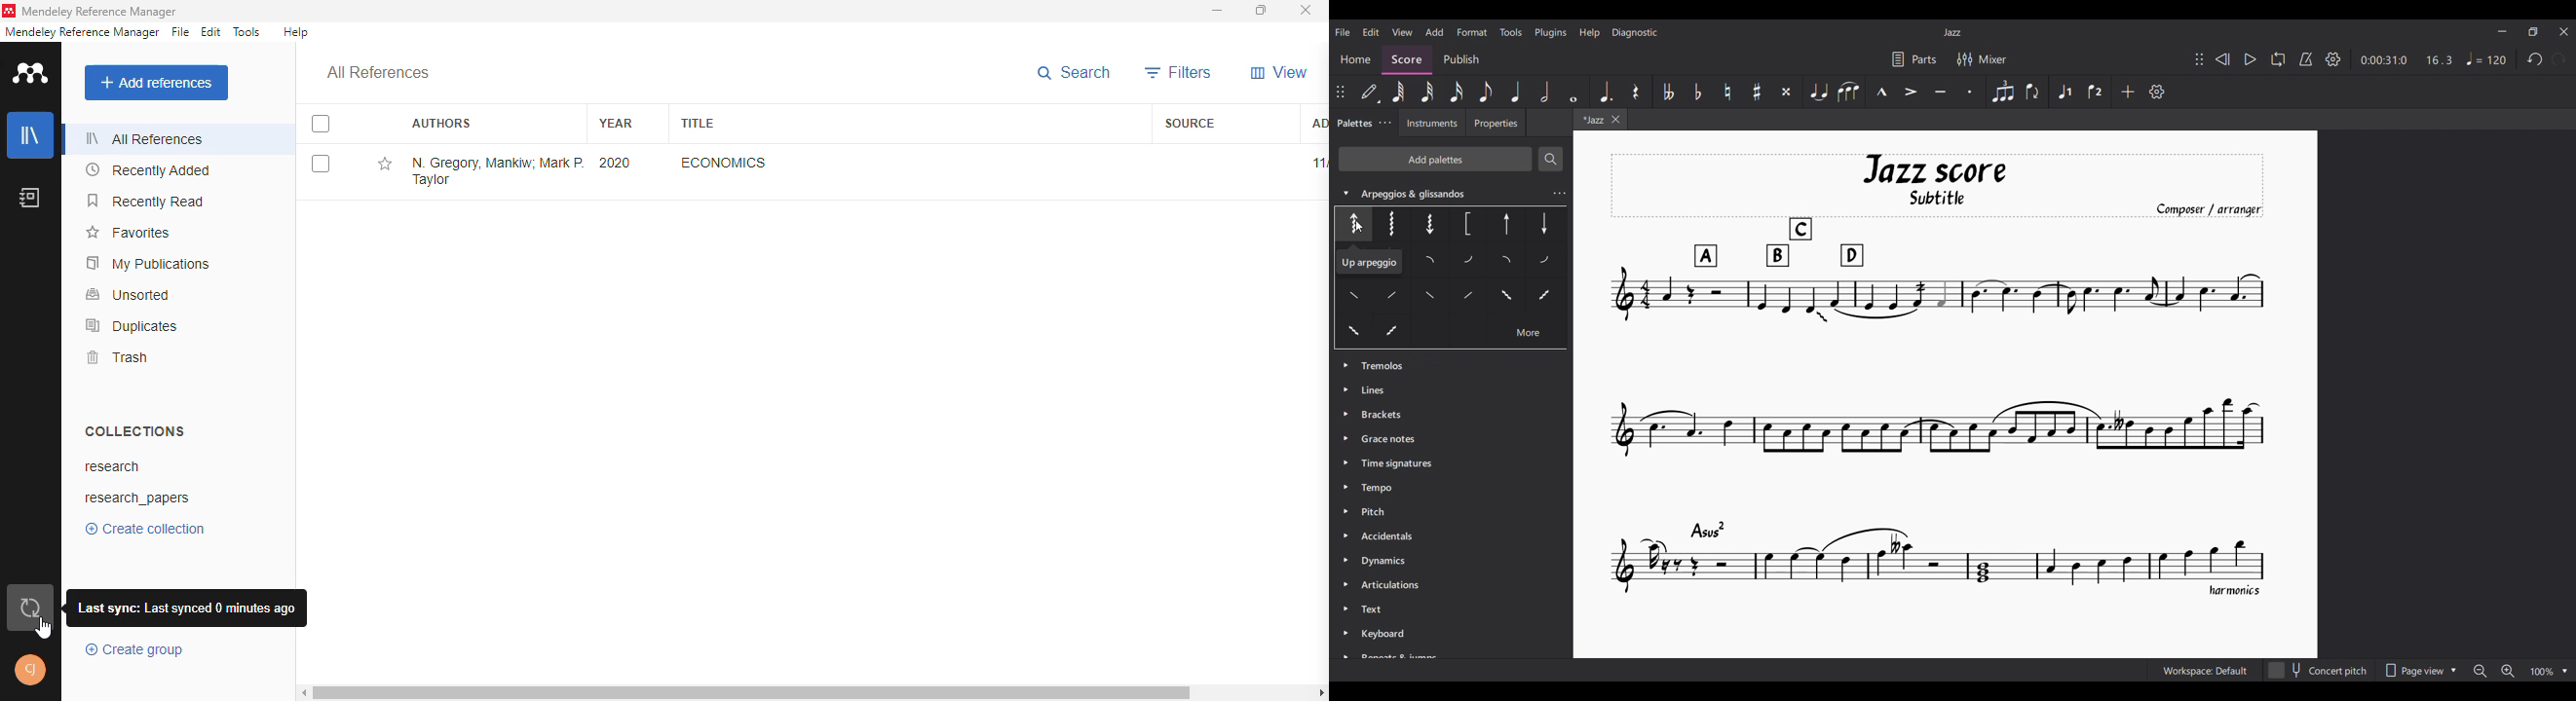 The width and height of the screenshot is (2576, 728). Describe the element at coordinates (2421, 670) in the screenshot. I see `Page view options` at that location.